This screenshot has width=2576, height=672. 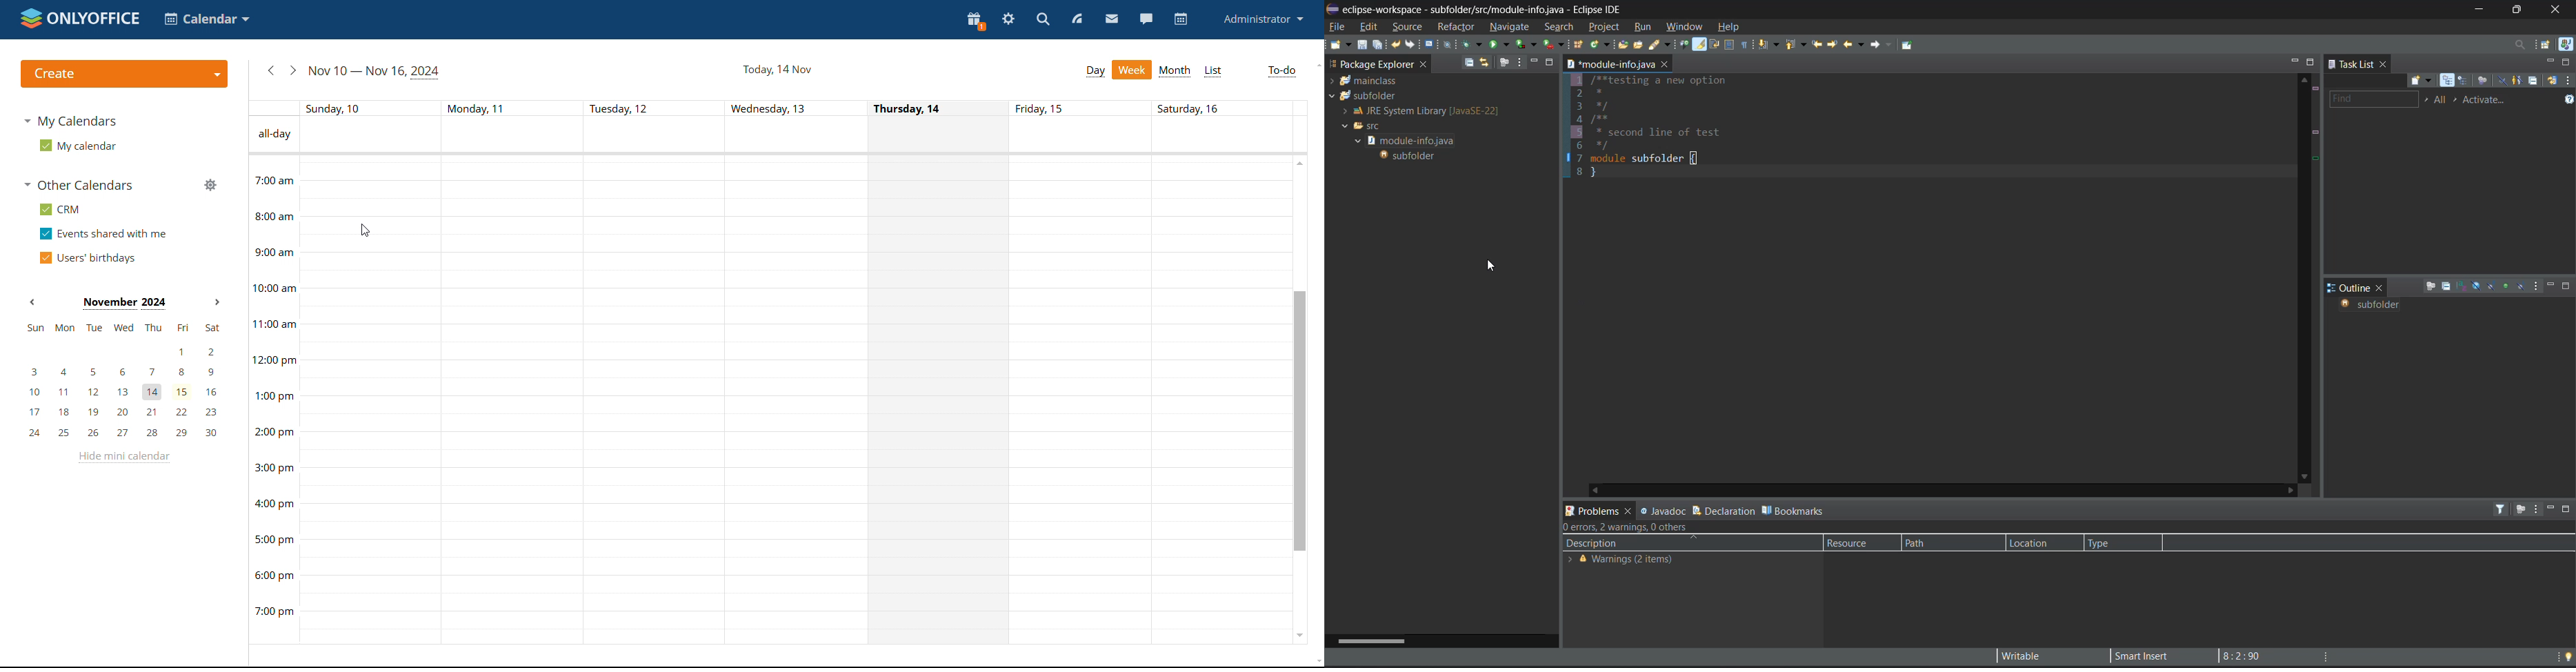 What do you see at coordinates (207, 19) in the screenshot?
I see `select application` at bounding box center [207, 19].